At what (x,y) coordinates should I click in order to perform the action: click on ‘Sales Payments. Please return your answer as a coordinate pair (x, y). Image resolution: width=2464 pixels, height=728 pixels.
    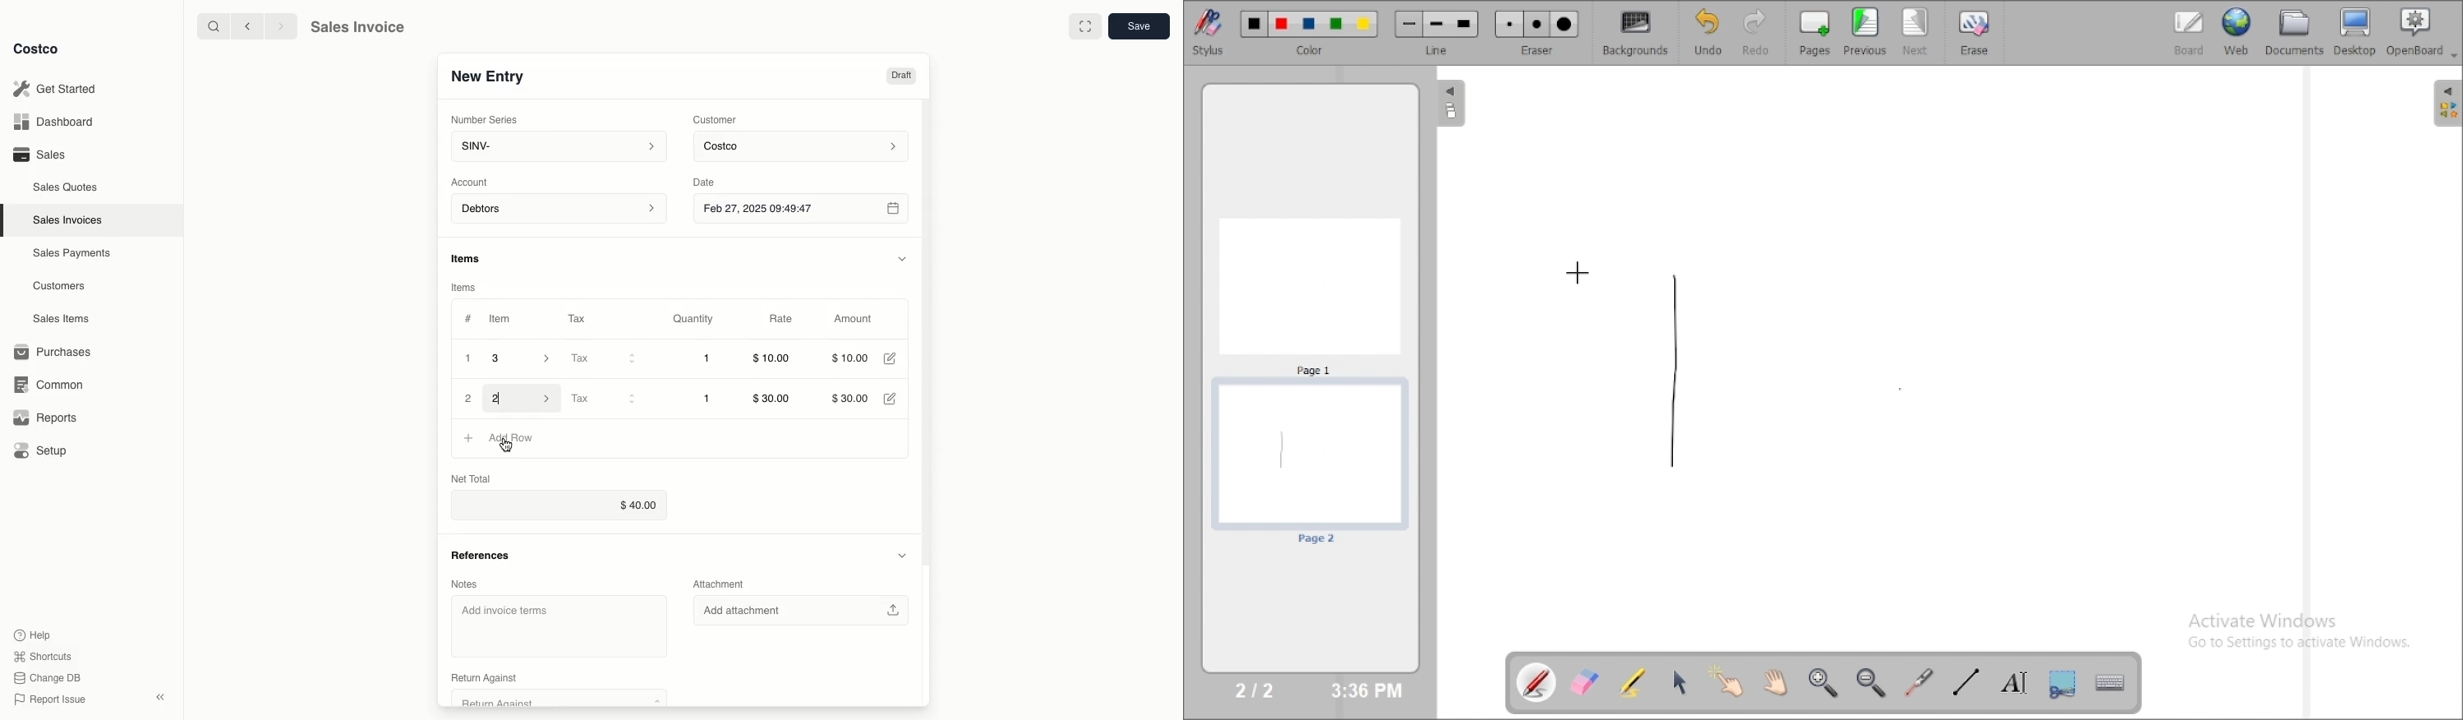
    Looking at the image, I should click on (72, 252).